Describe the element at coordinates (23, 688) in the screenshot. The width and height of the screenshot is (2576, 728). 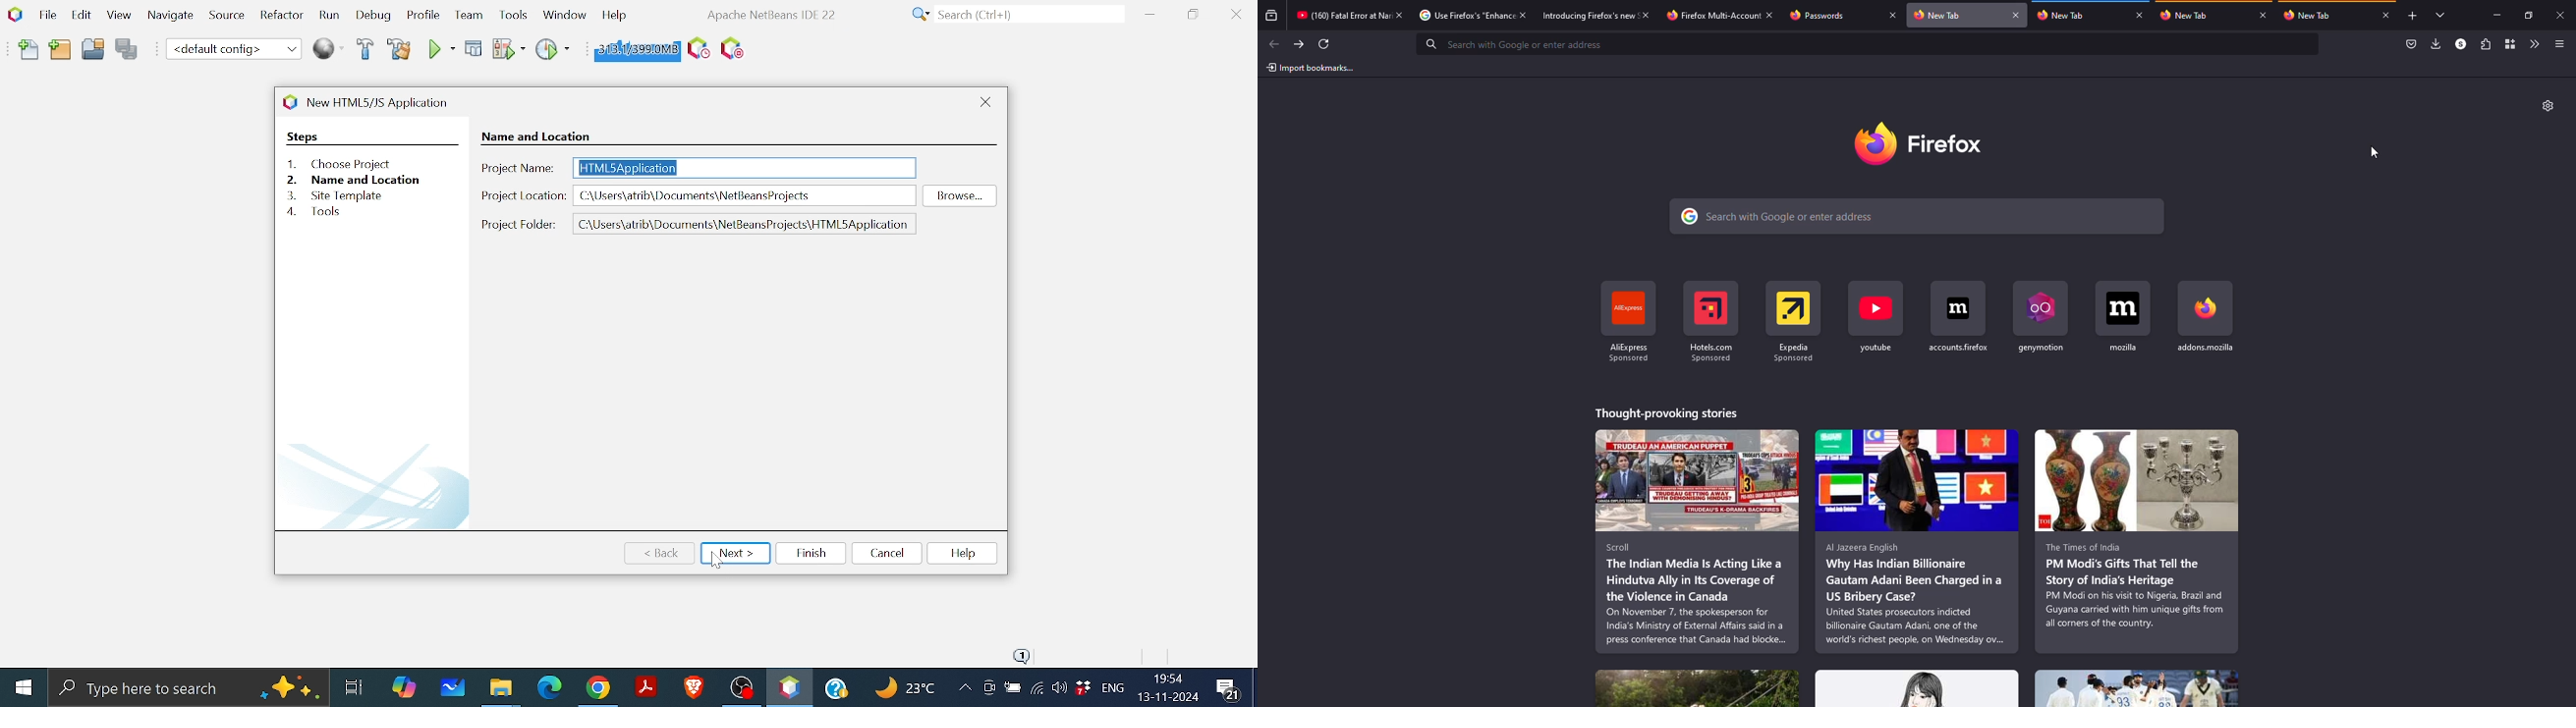
I see `Start` at that location.